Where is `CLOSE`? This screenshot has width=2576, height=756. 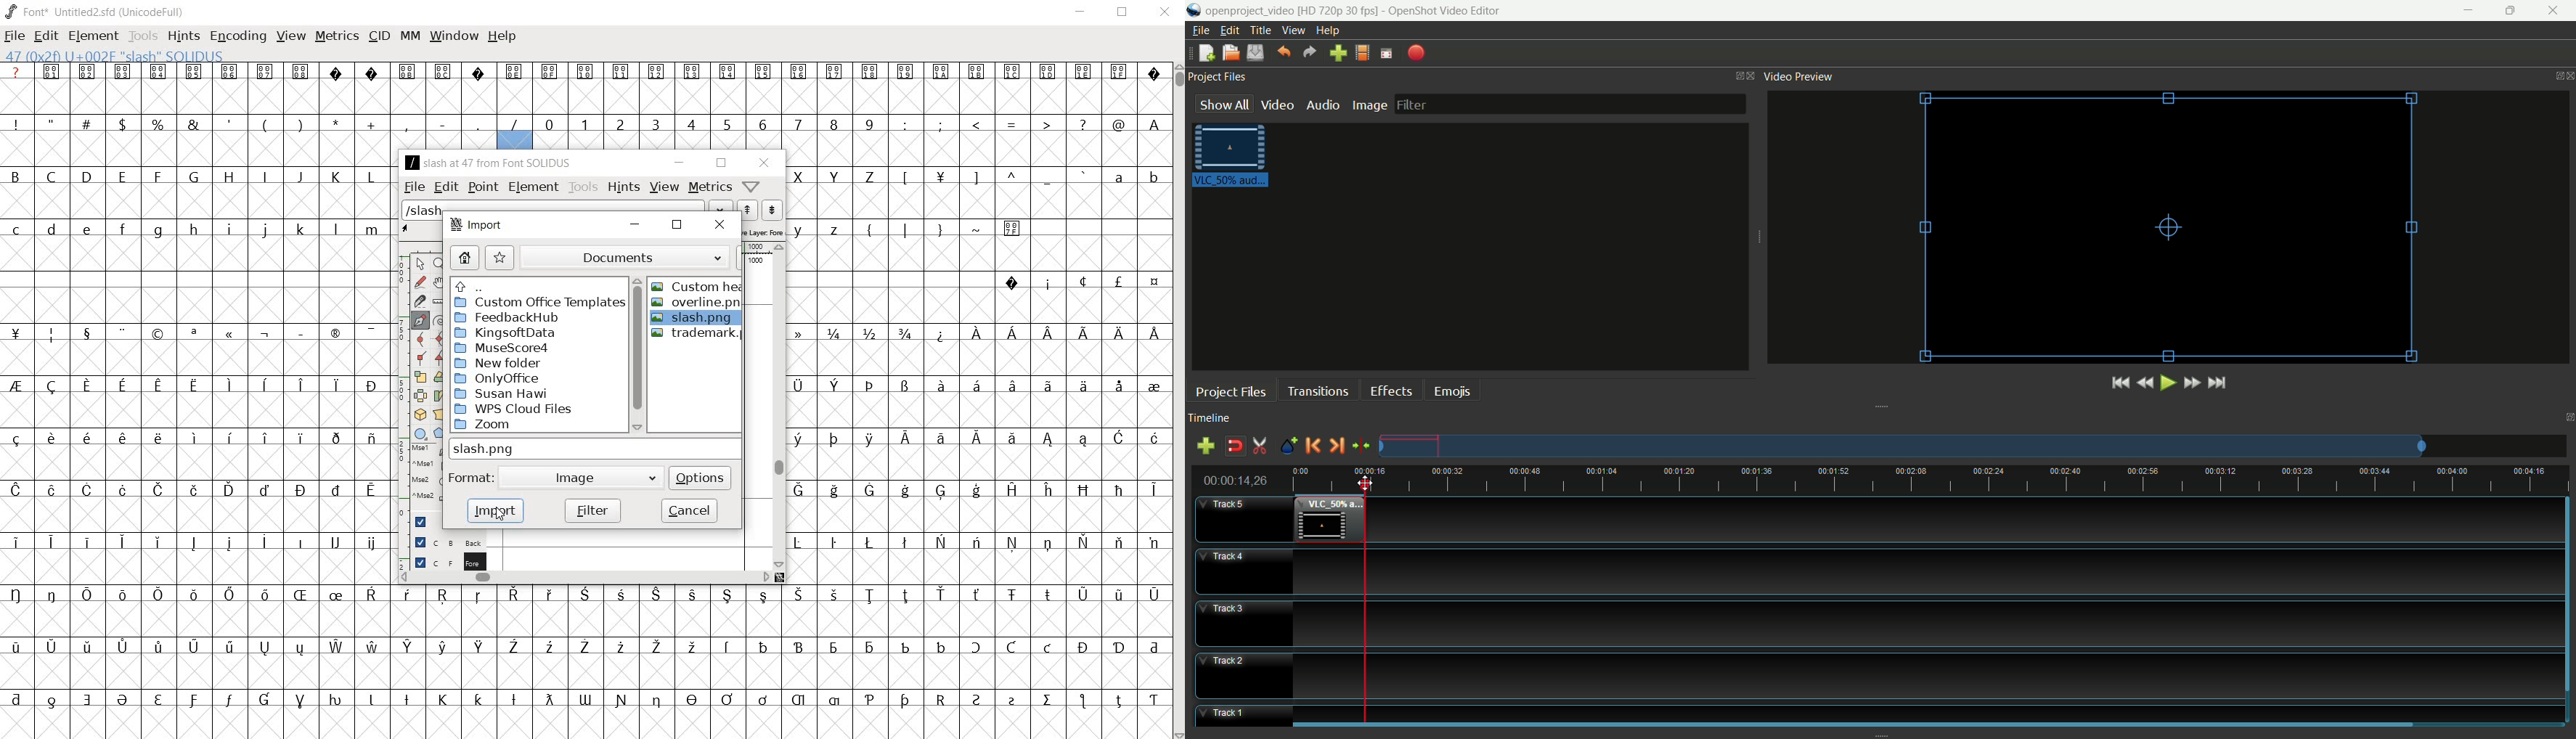 CLOSE is located at coordinates (1164, 12).